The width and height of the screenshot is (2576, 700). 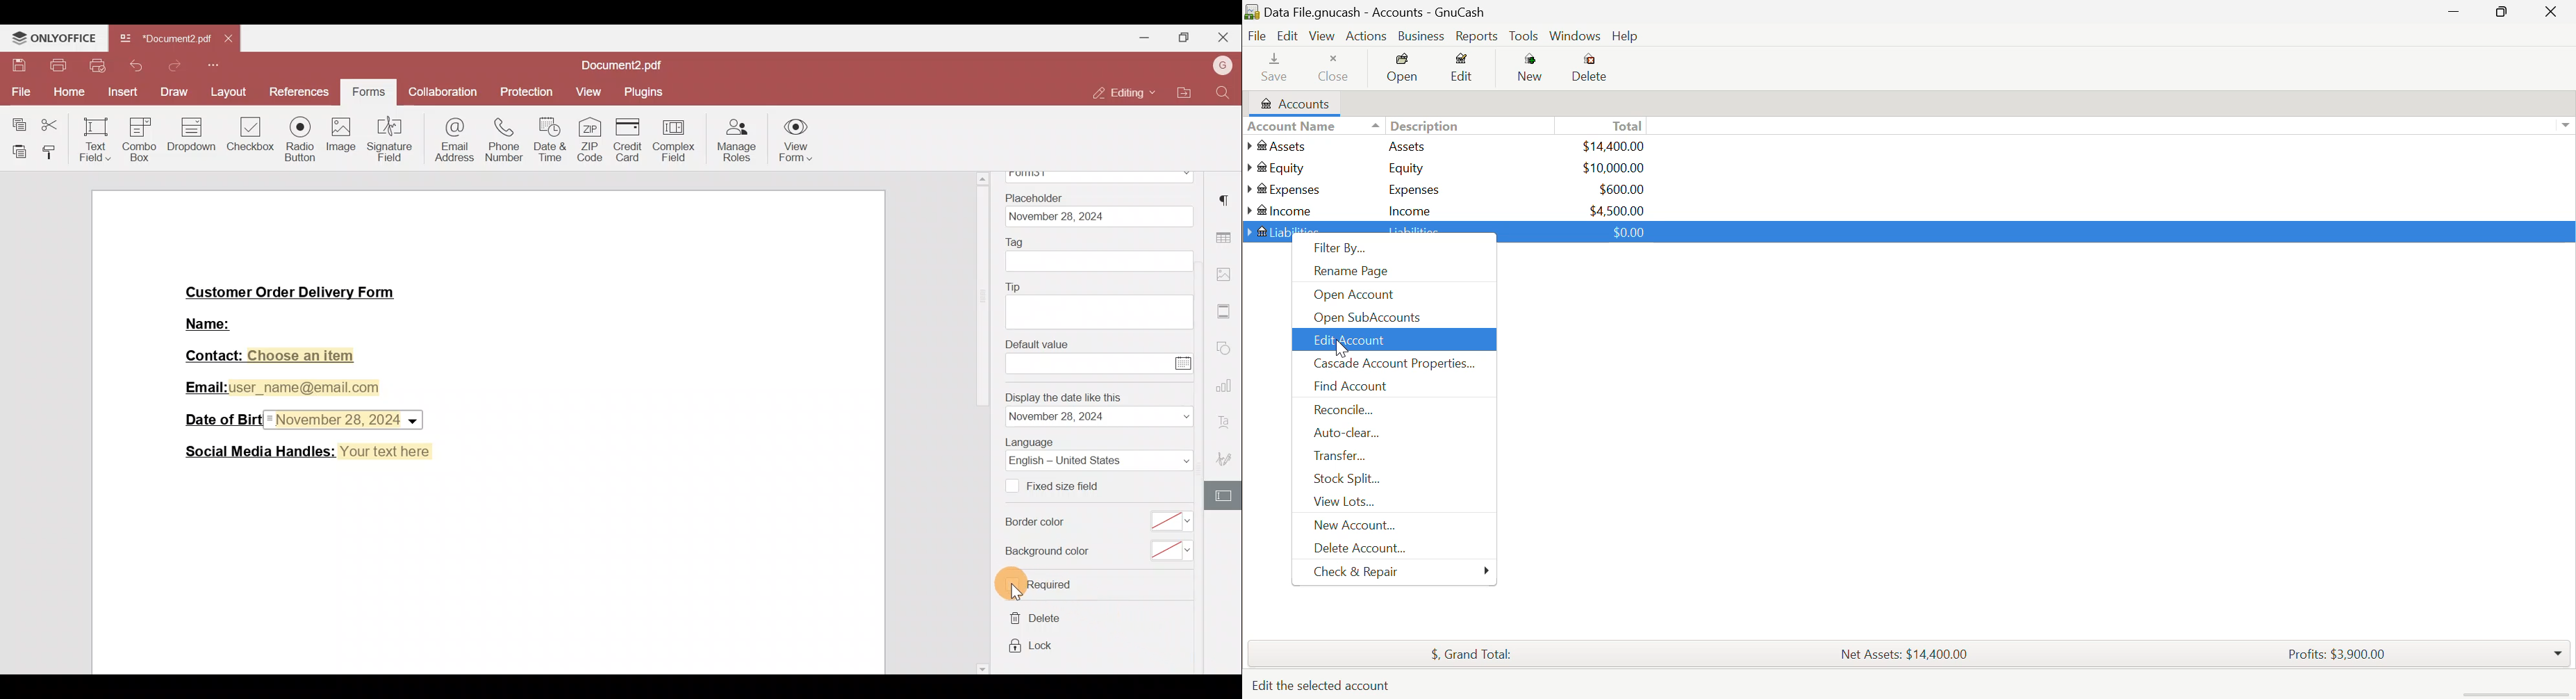 What do you see at coordinates (1184, 362) in the screenshot?
I see `Calendar ` at bounding box center [1184, 362].